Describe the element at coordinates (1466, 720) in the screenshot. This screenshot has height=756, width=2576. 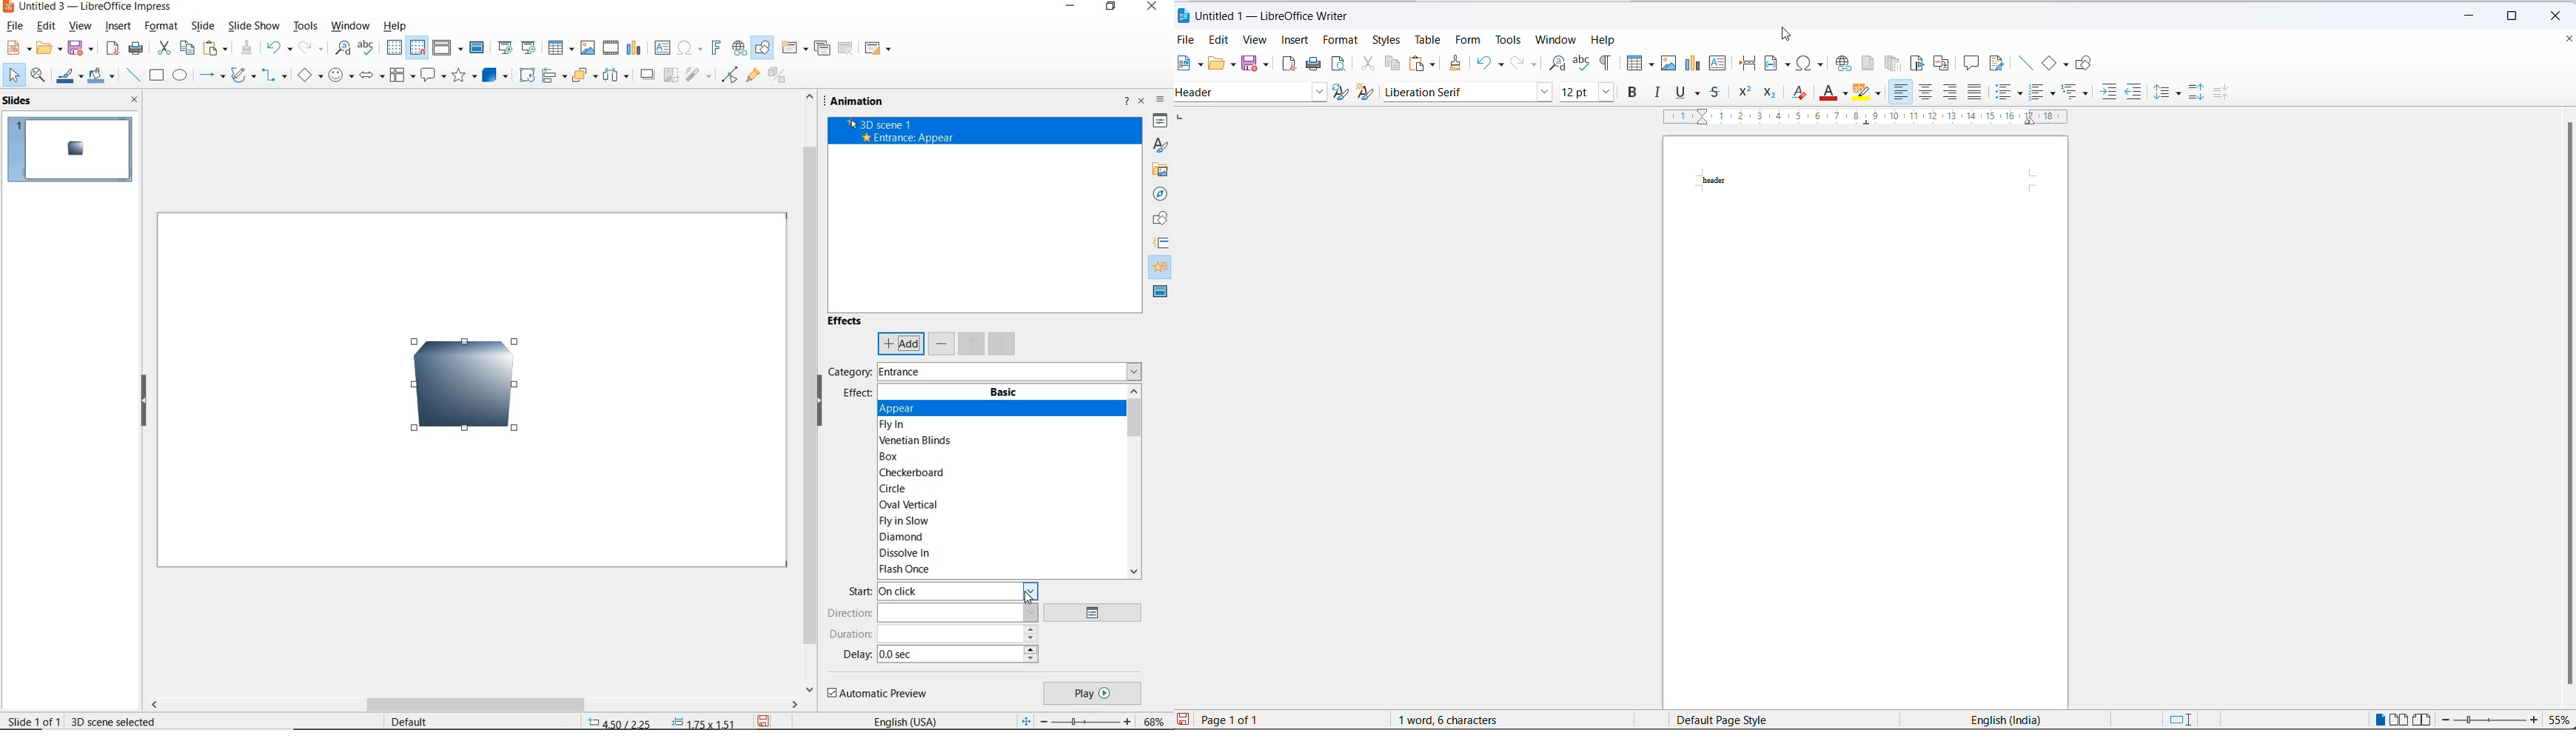
I see `1 word, 6 characters` at that location.